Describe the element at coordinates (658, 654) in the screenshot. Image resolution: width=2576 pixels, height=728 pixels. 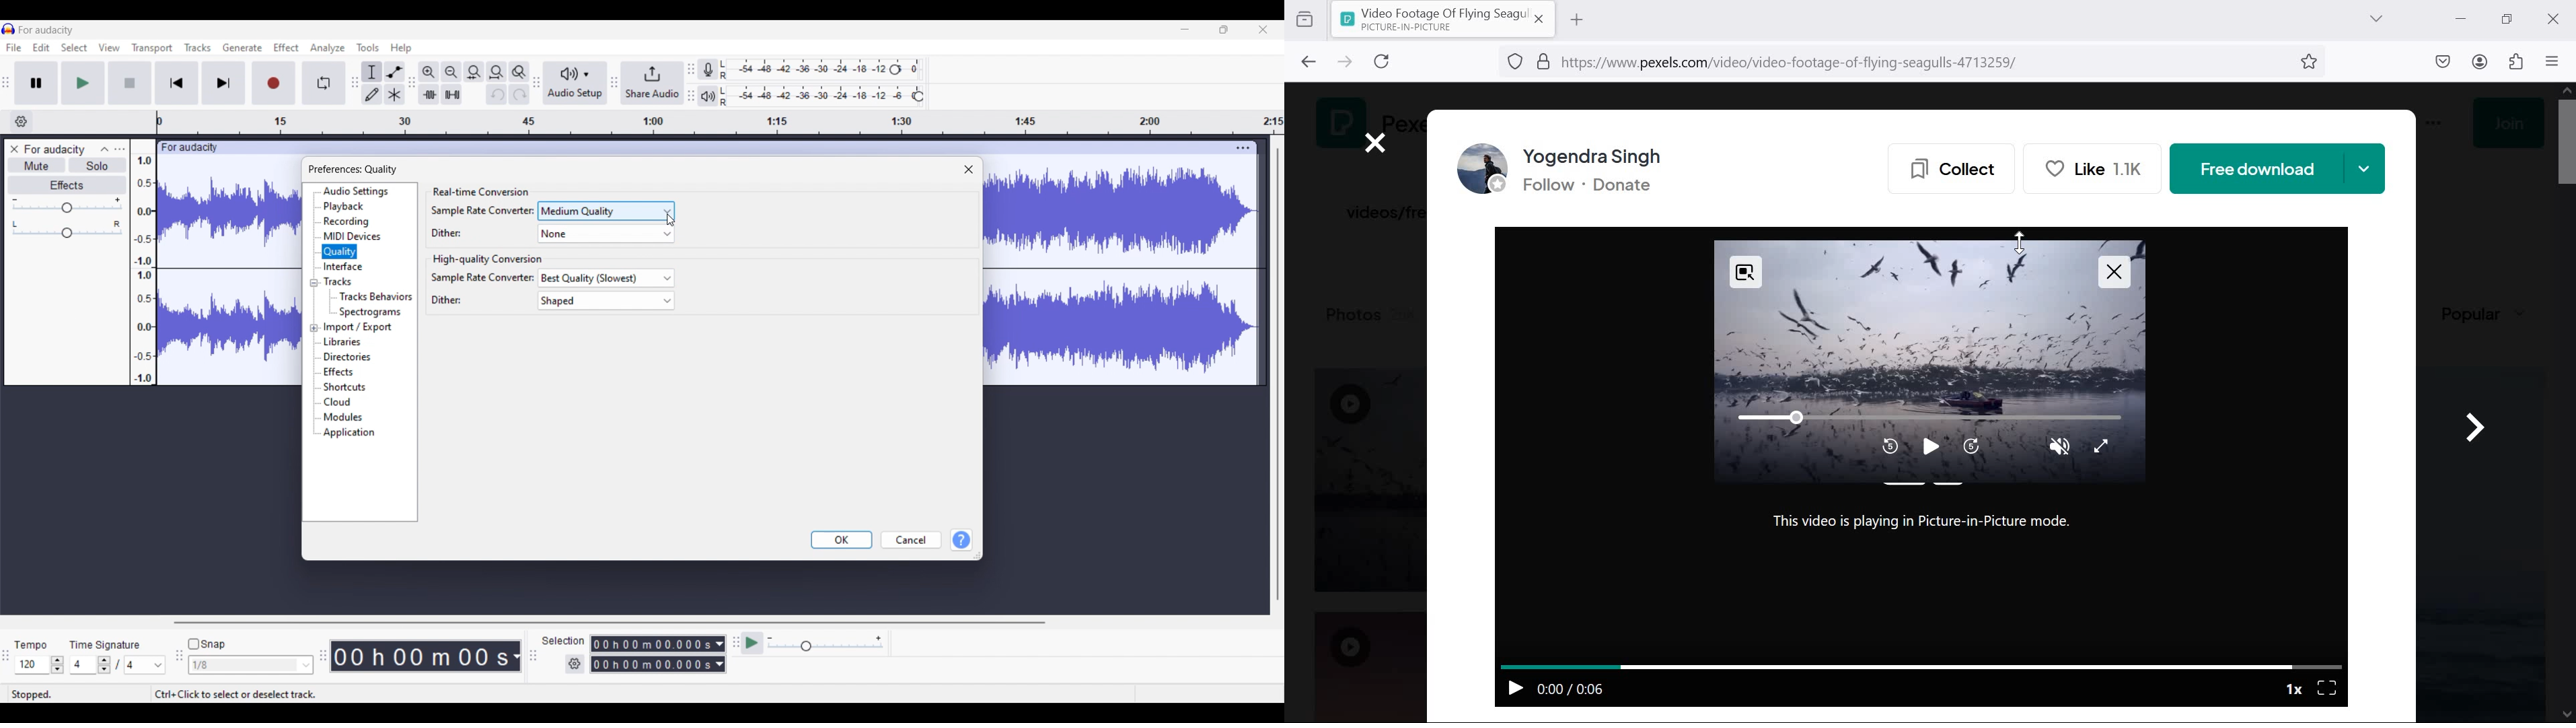
I see `Measurment options` at that location.